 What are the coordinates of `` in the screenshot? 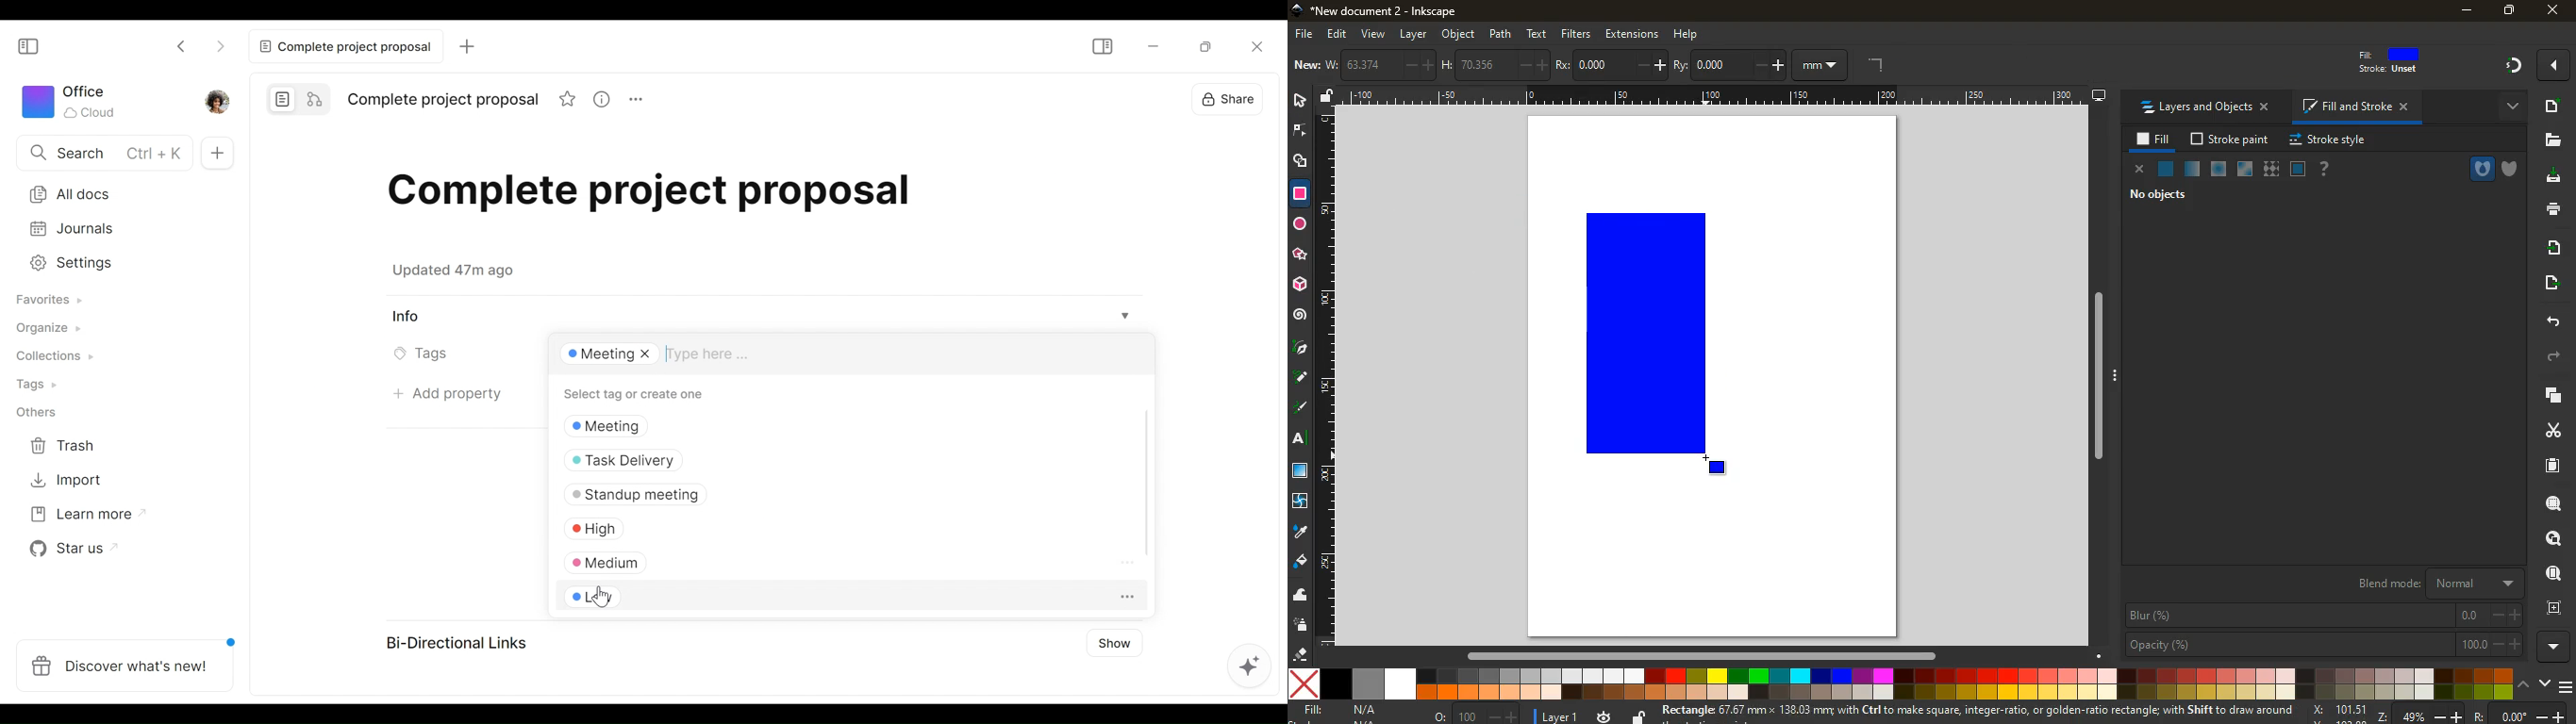 It's located at (1704, 654).